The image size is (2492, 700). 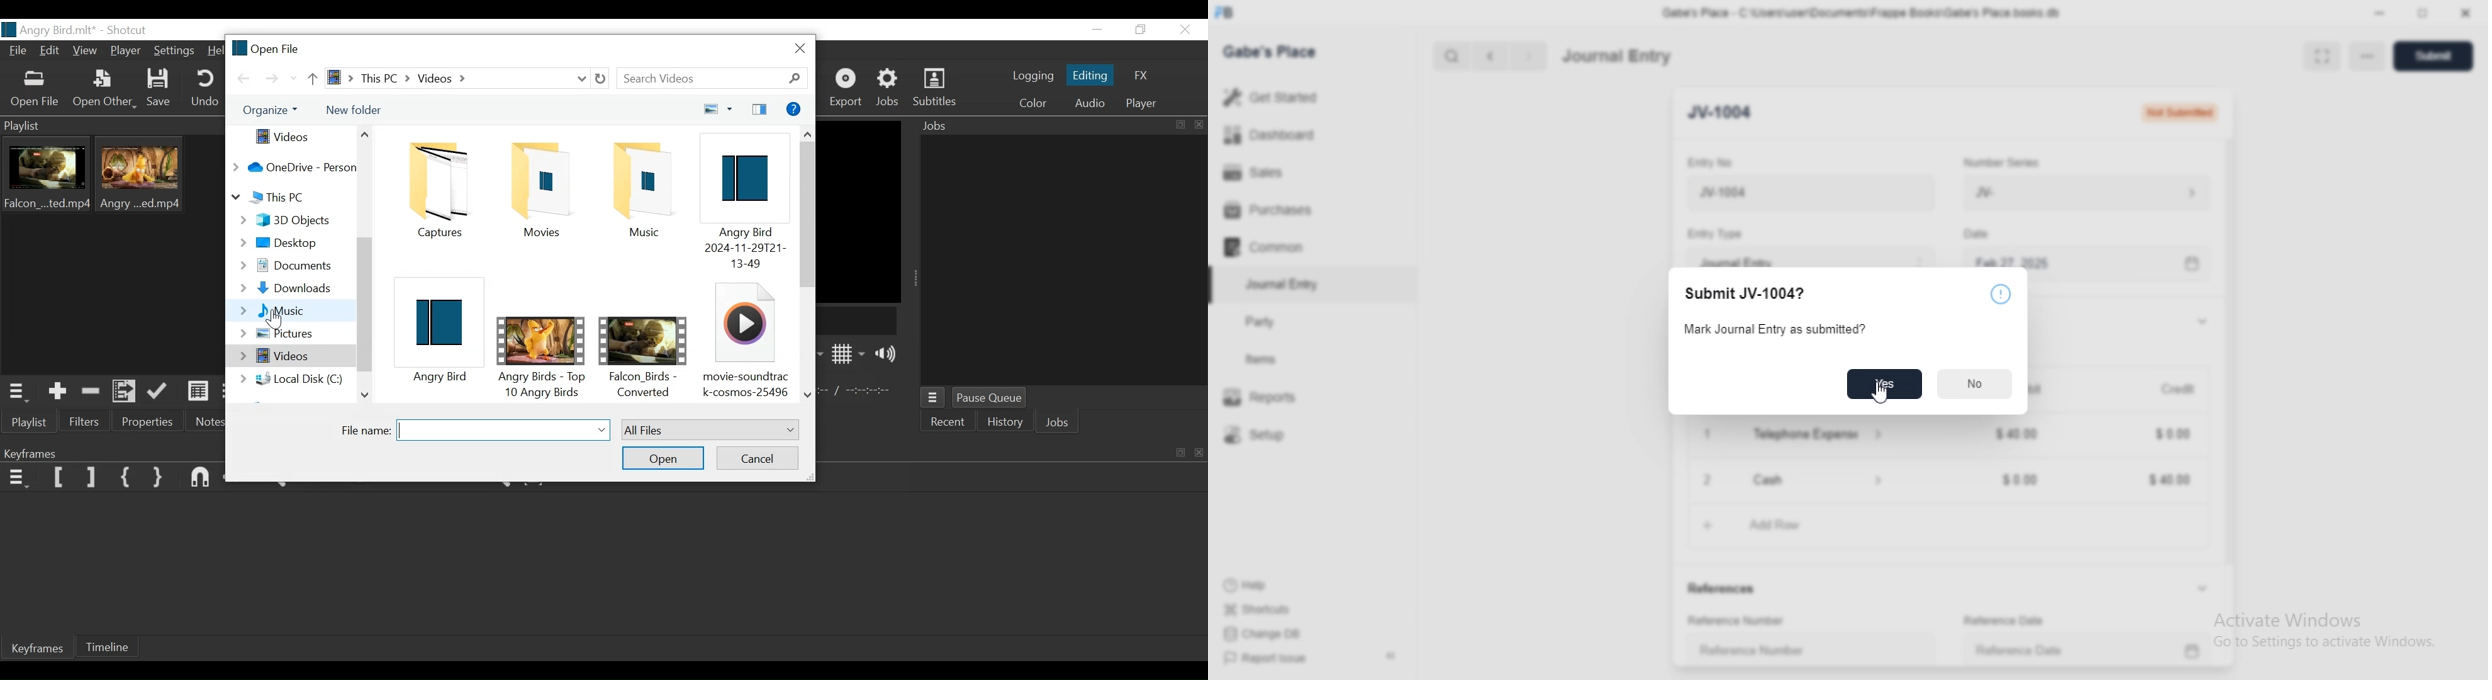 I want to click on Open Other, so click(x=105, y=89).